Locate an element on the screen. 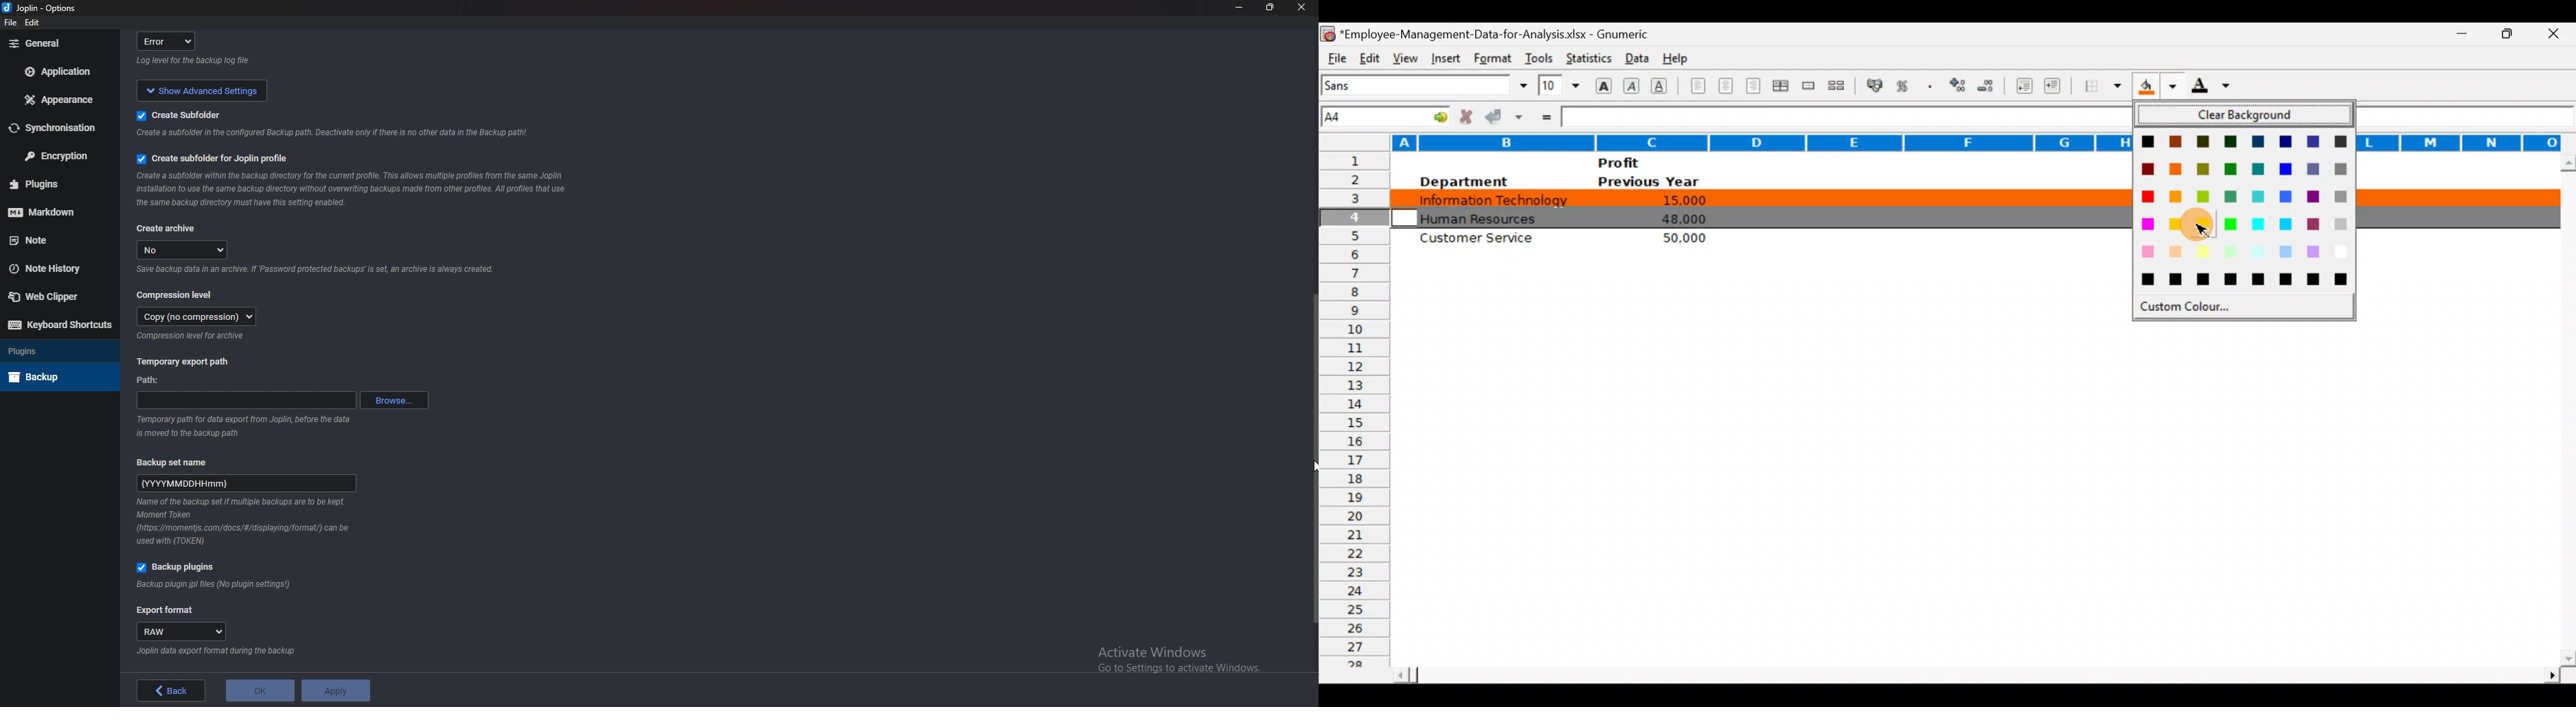 This screenshot has height=728, width=2576. Application is located at coordinates (60, 71).